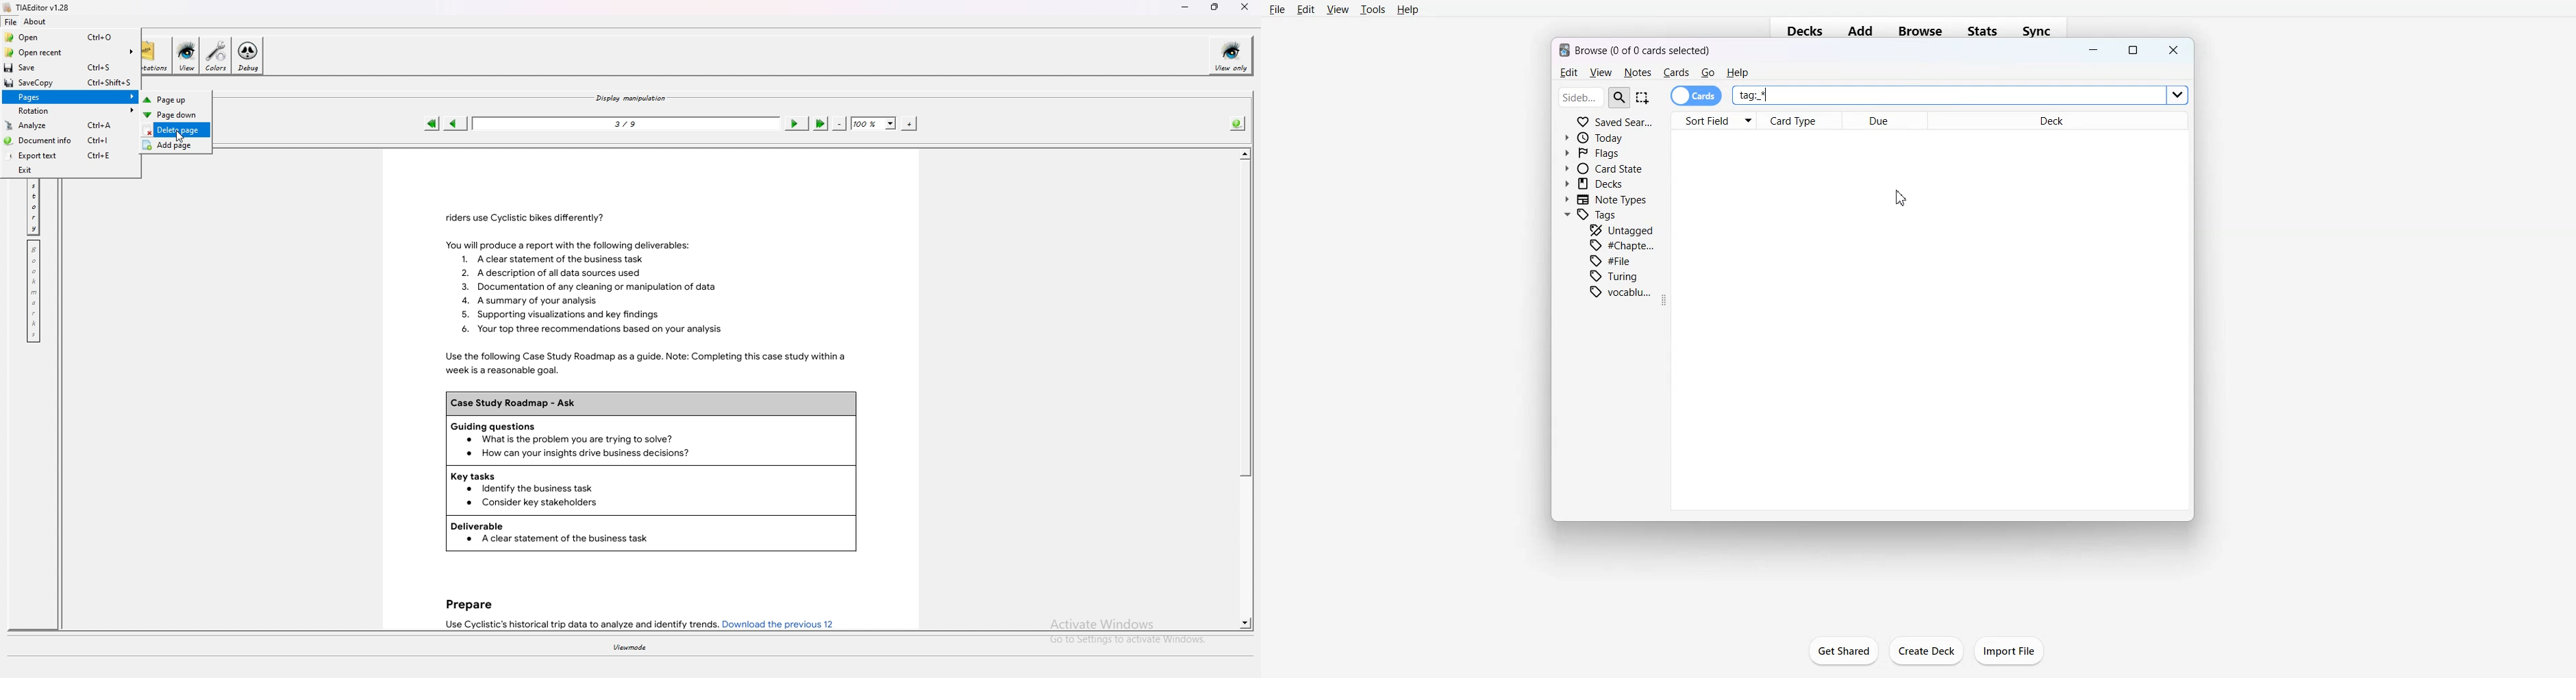 This screenshot has height=700, width=2576. What do you see at coordinates (1708, 73) in the screenshot?
I see `Go` at bounding box center [1708, 73].